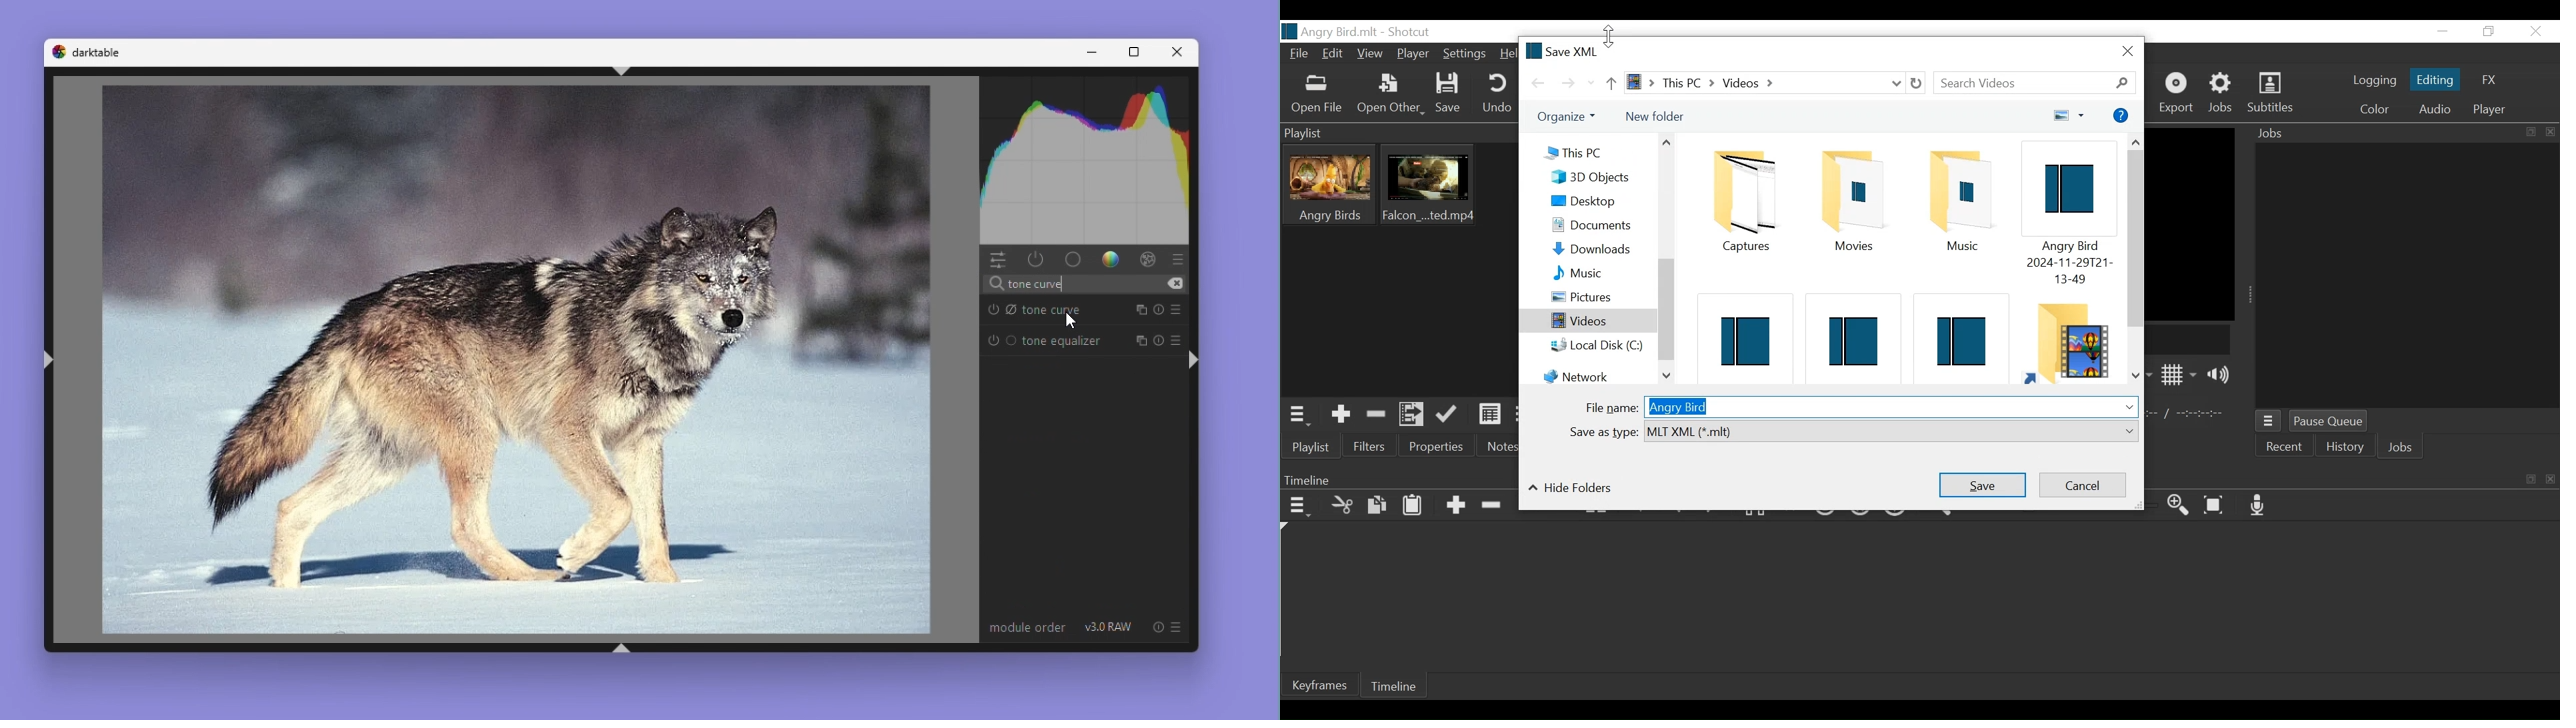 The height and width of the screenshot is (728, 2576). I want to click on V3.0 RAW, so click(1108, 628).